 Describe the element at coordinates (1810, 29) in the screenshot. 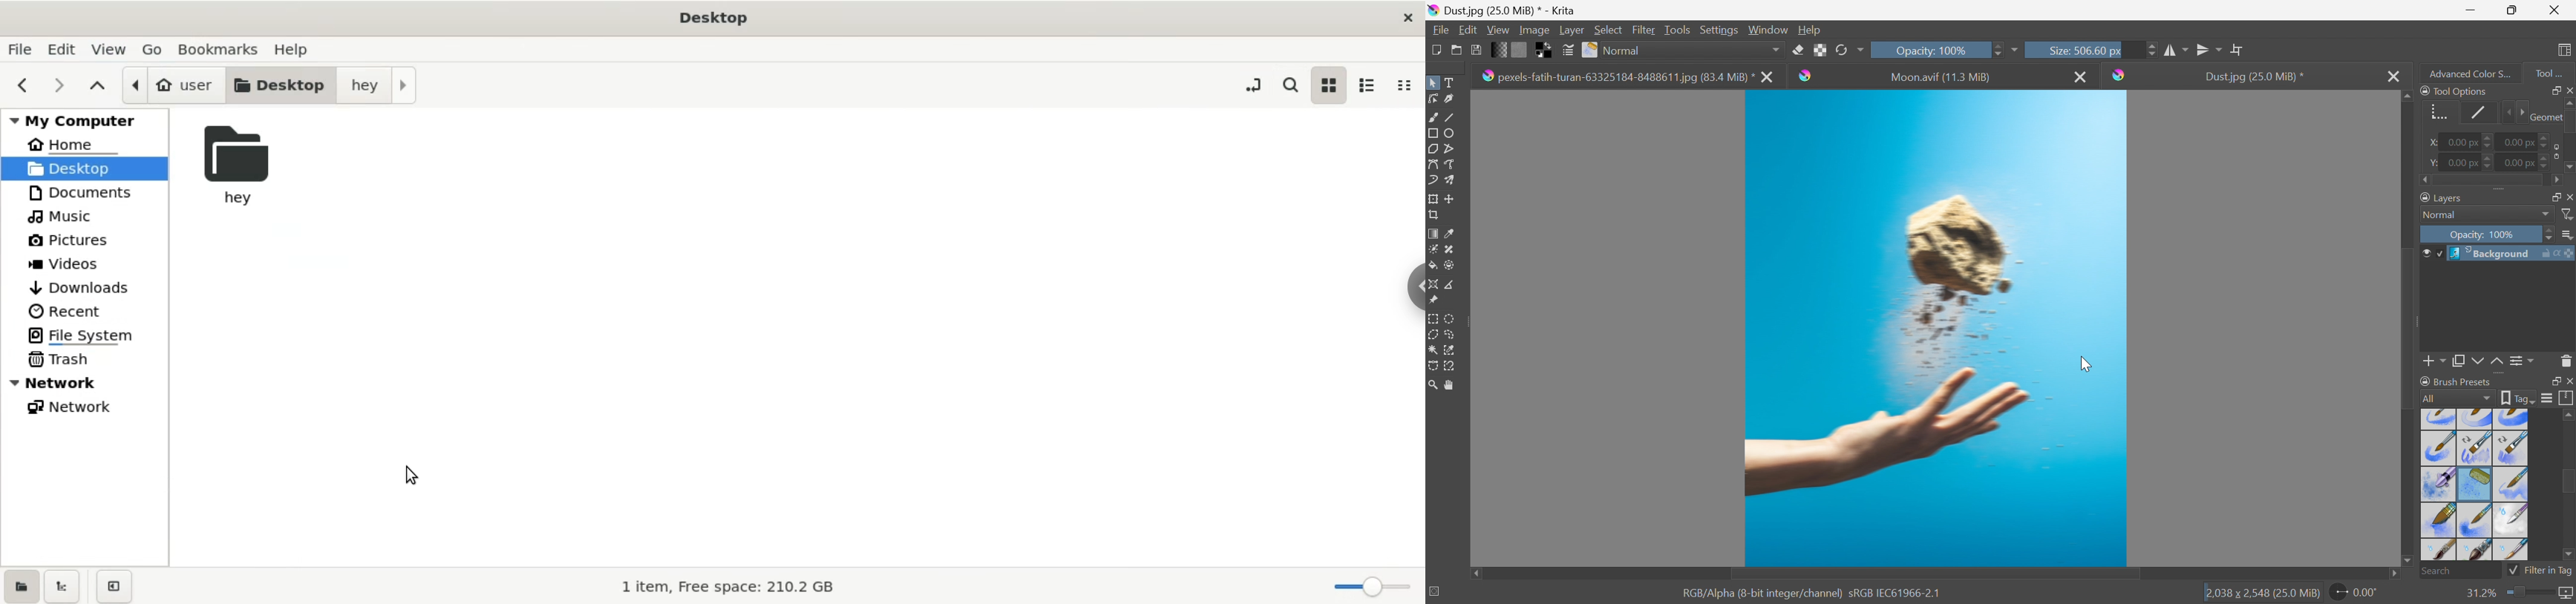

I see `Help` at that location.